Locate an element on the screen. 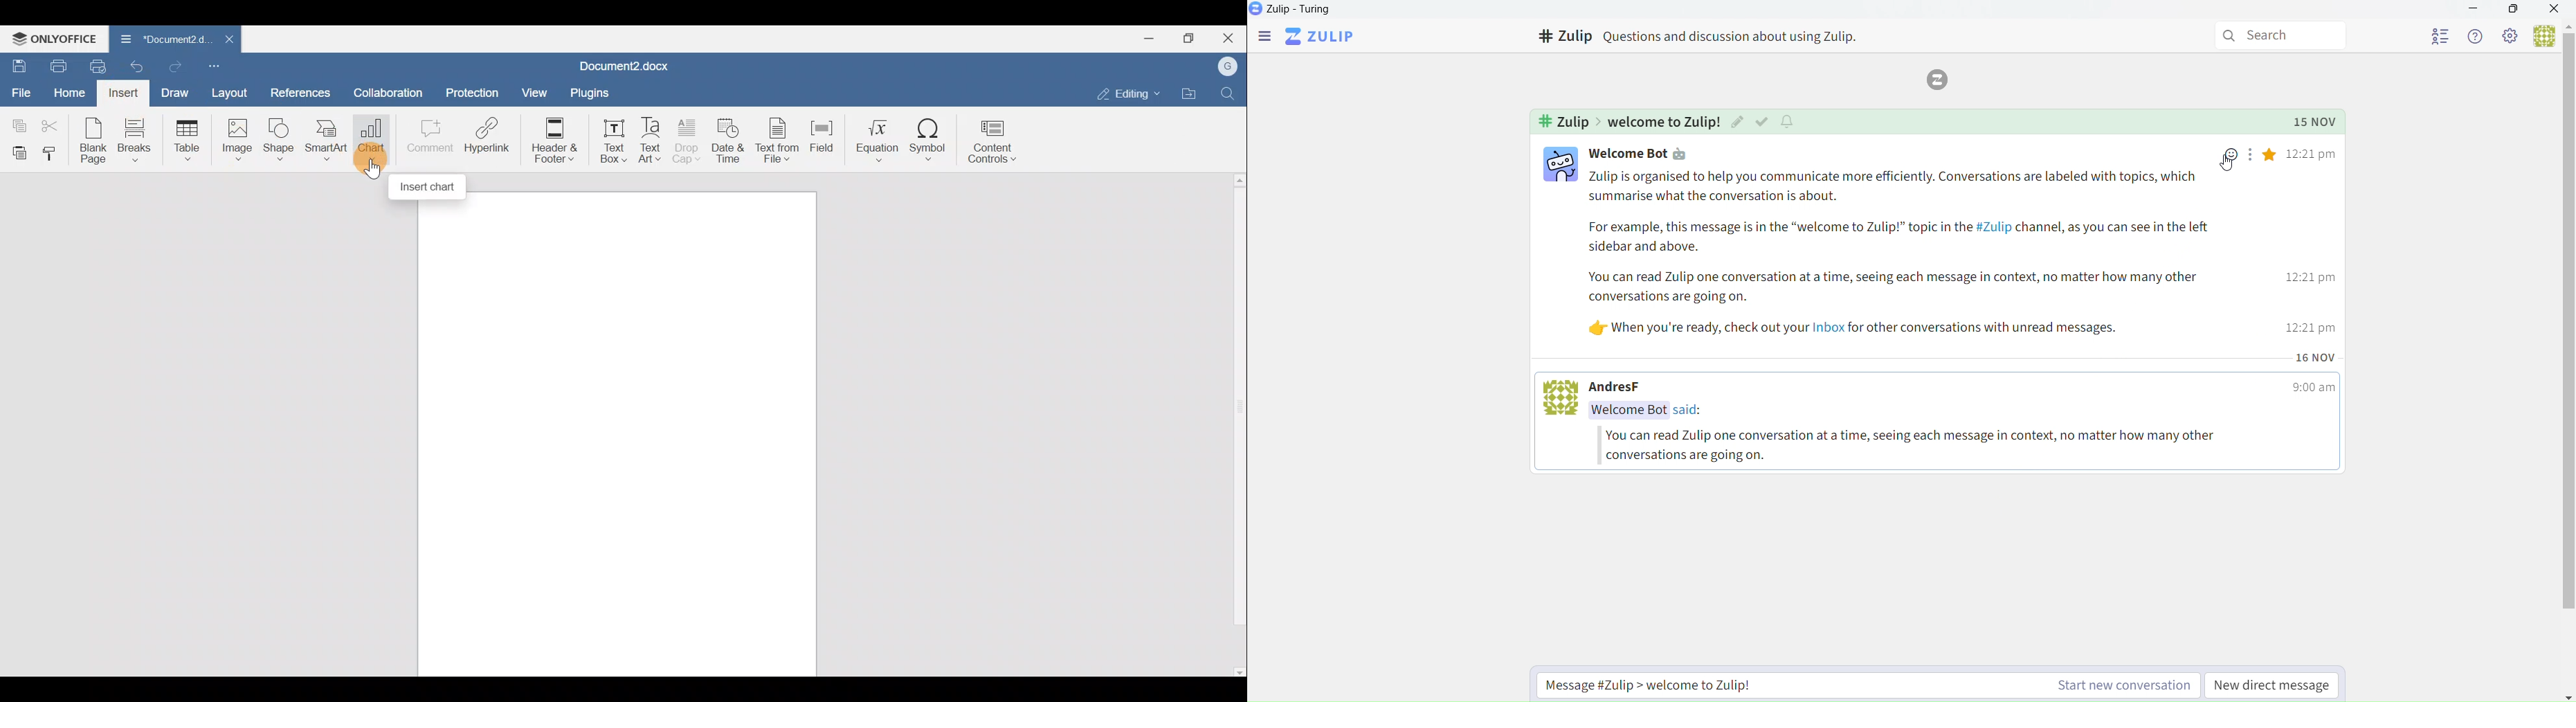  Breaks is located at coordinates (137, 142).